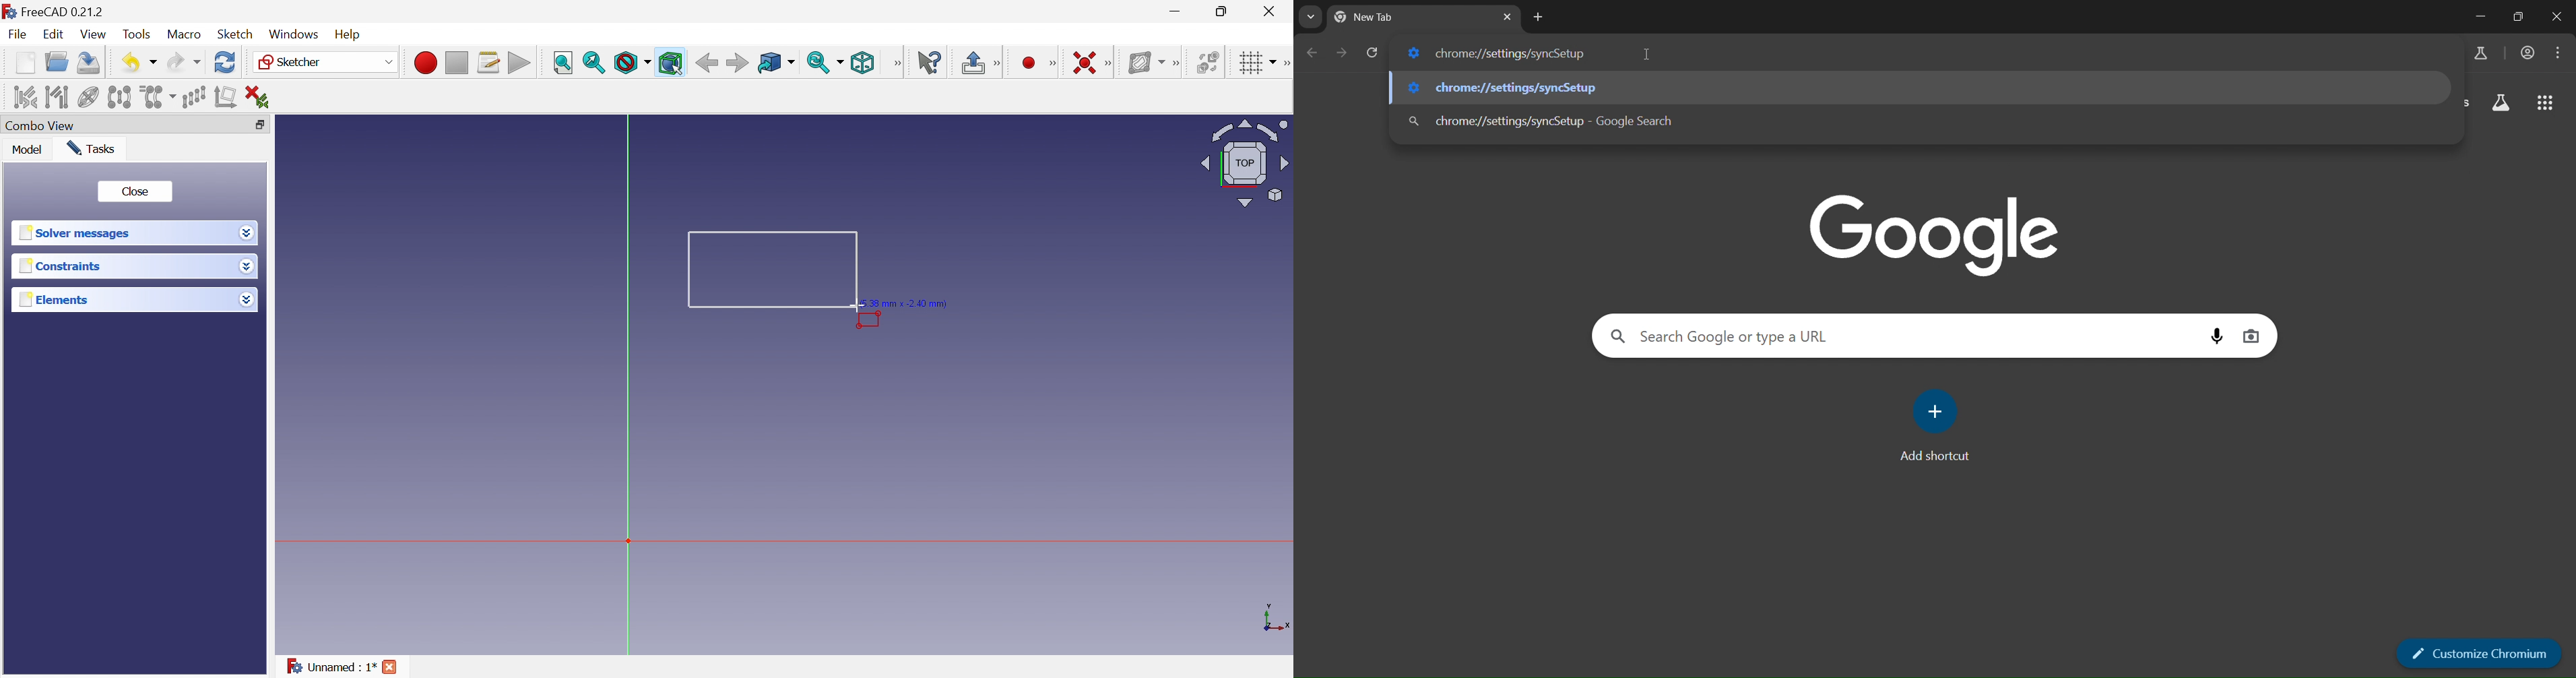 The image size is (2576, 700). I want to click on Stop macro recording, so click(457, 62).